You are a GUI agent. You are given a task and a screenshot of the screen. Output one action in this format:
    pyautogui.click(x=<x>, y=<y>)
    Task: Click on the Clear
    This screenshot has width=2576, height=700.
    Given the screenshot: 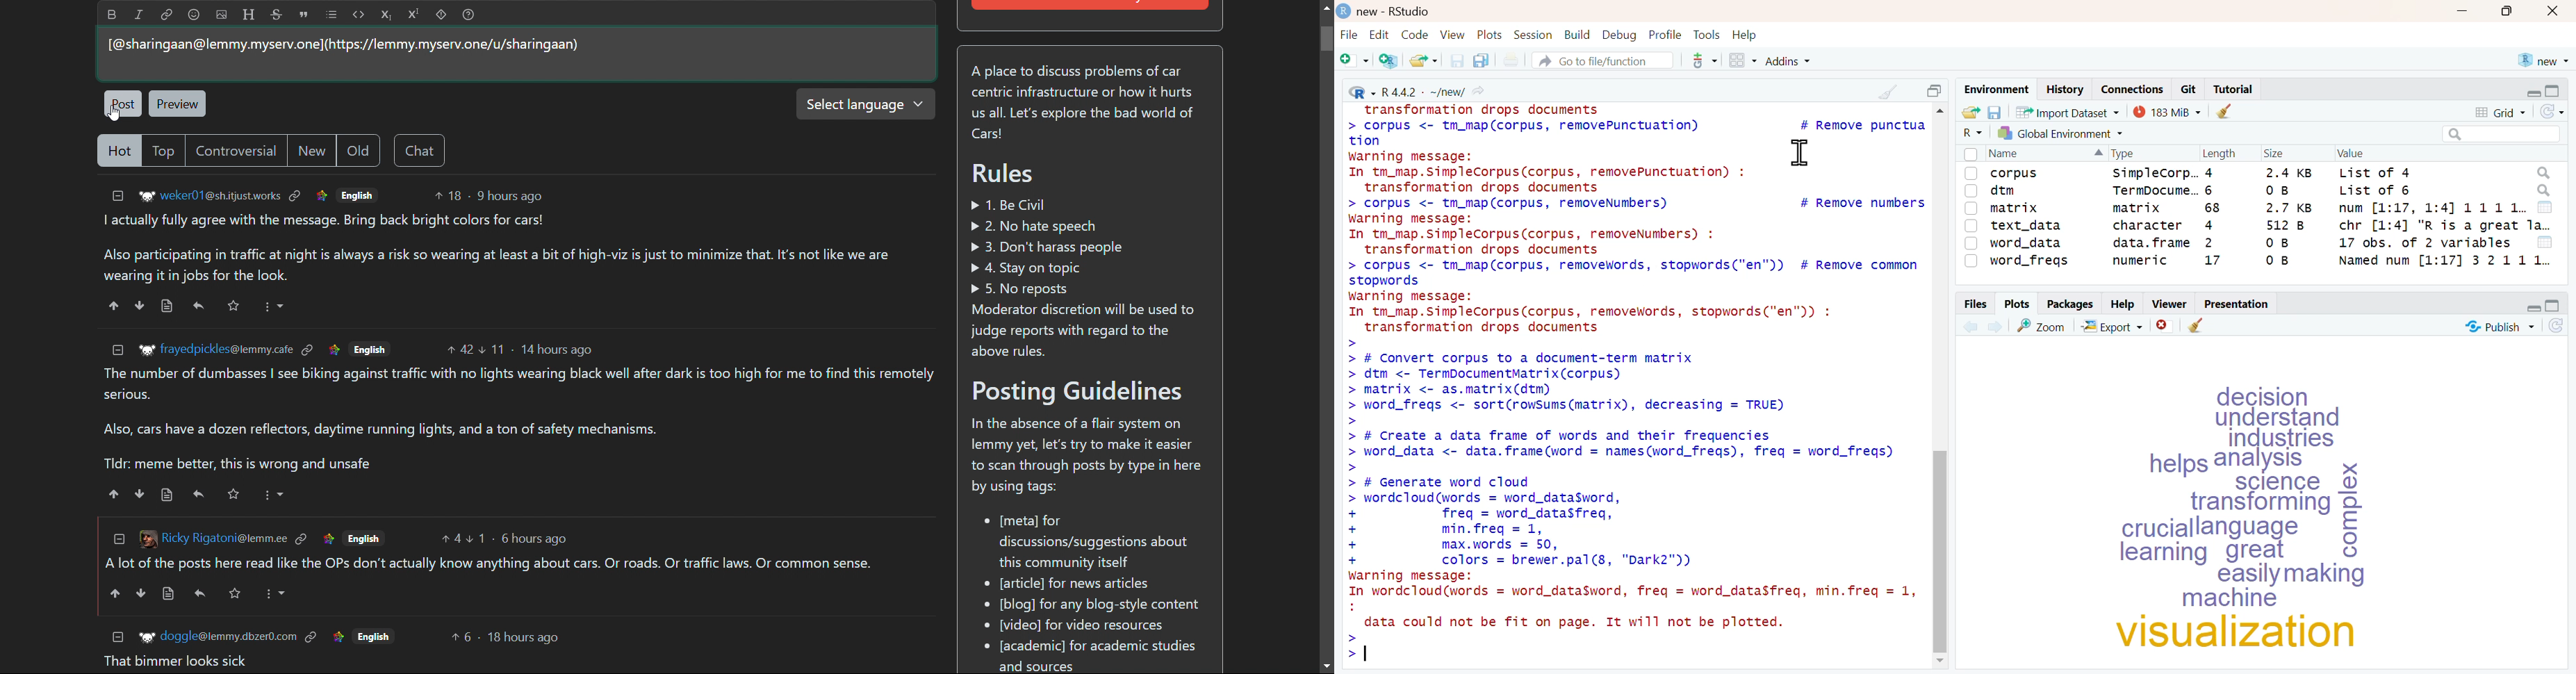 What is the action you would take?
    pyautogui.click(x=2224, y=111)
    